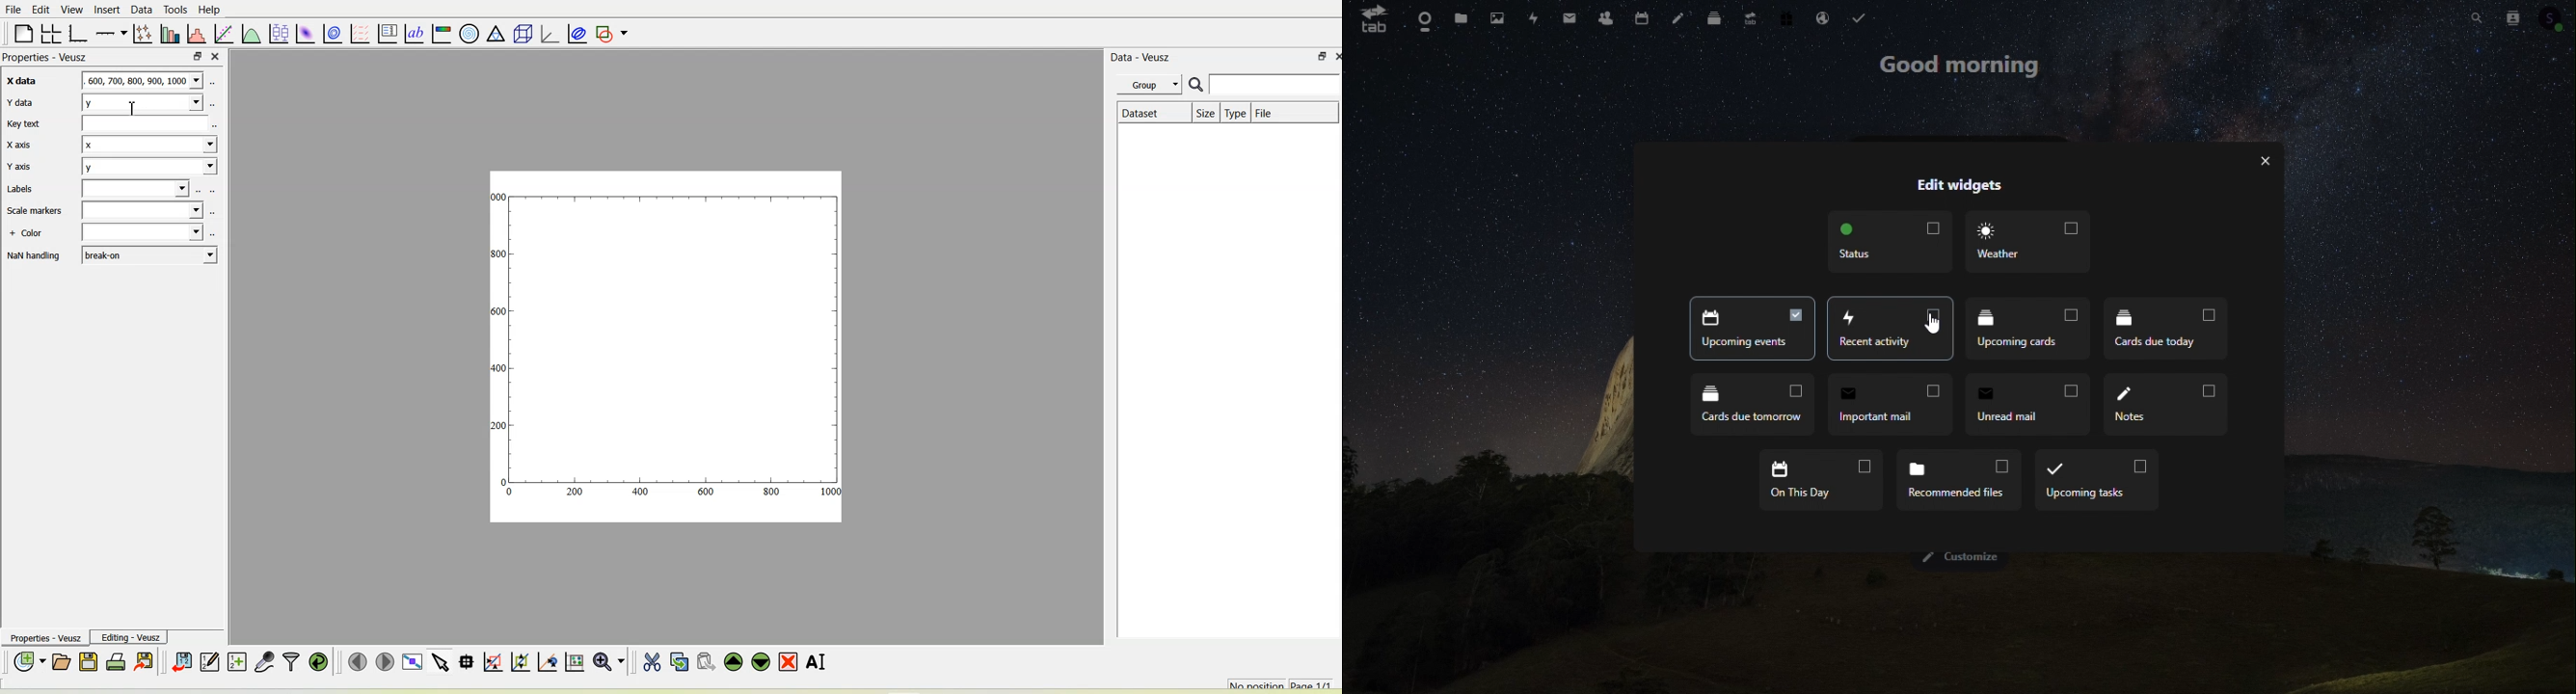 The height and width of the screenshot is (700, 2576). I want to click on Account icon, so click(2552, 16).